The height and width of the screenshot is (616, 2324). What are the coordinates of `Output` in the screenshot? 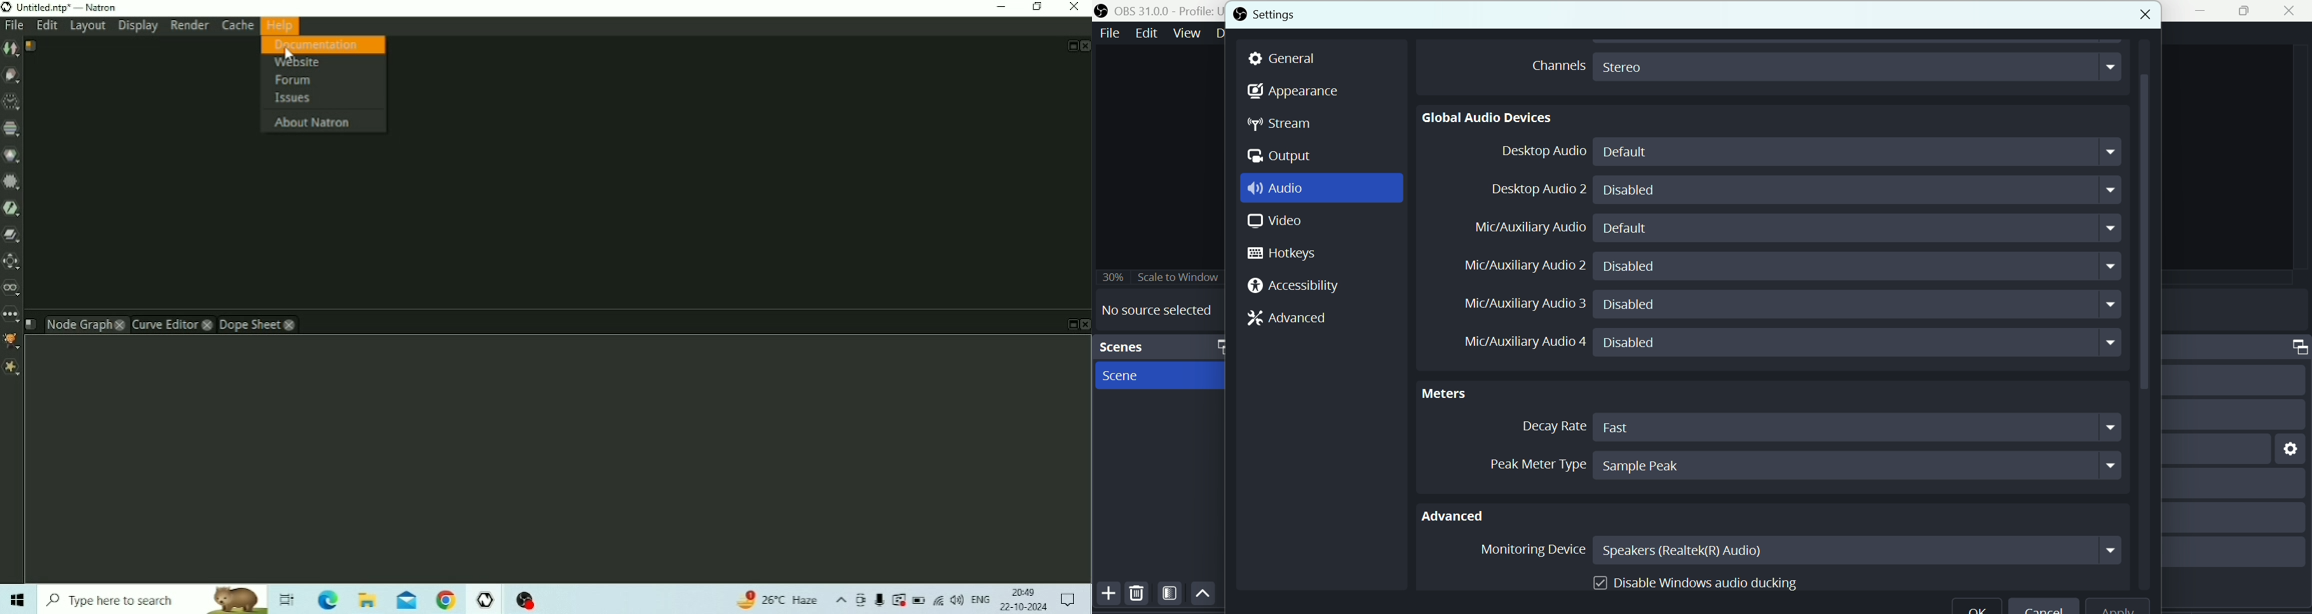 It's located at (1282, 157).